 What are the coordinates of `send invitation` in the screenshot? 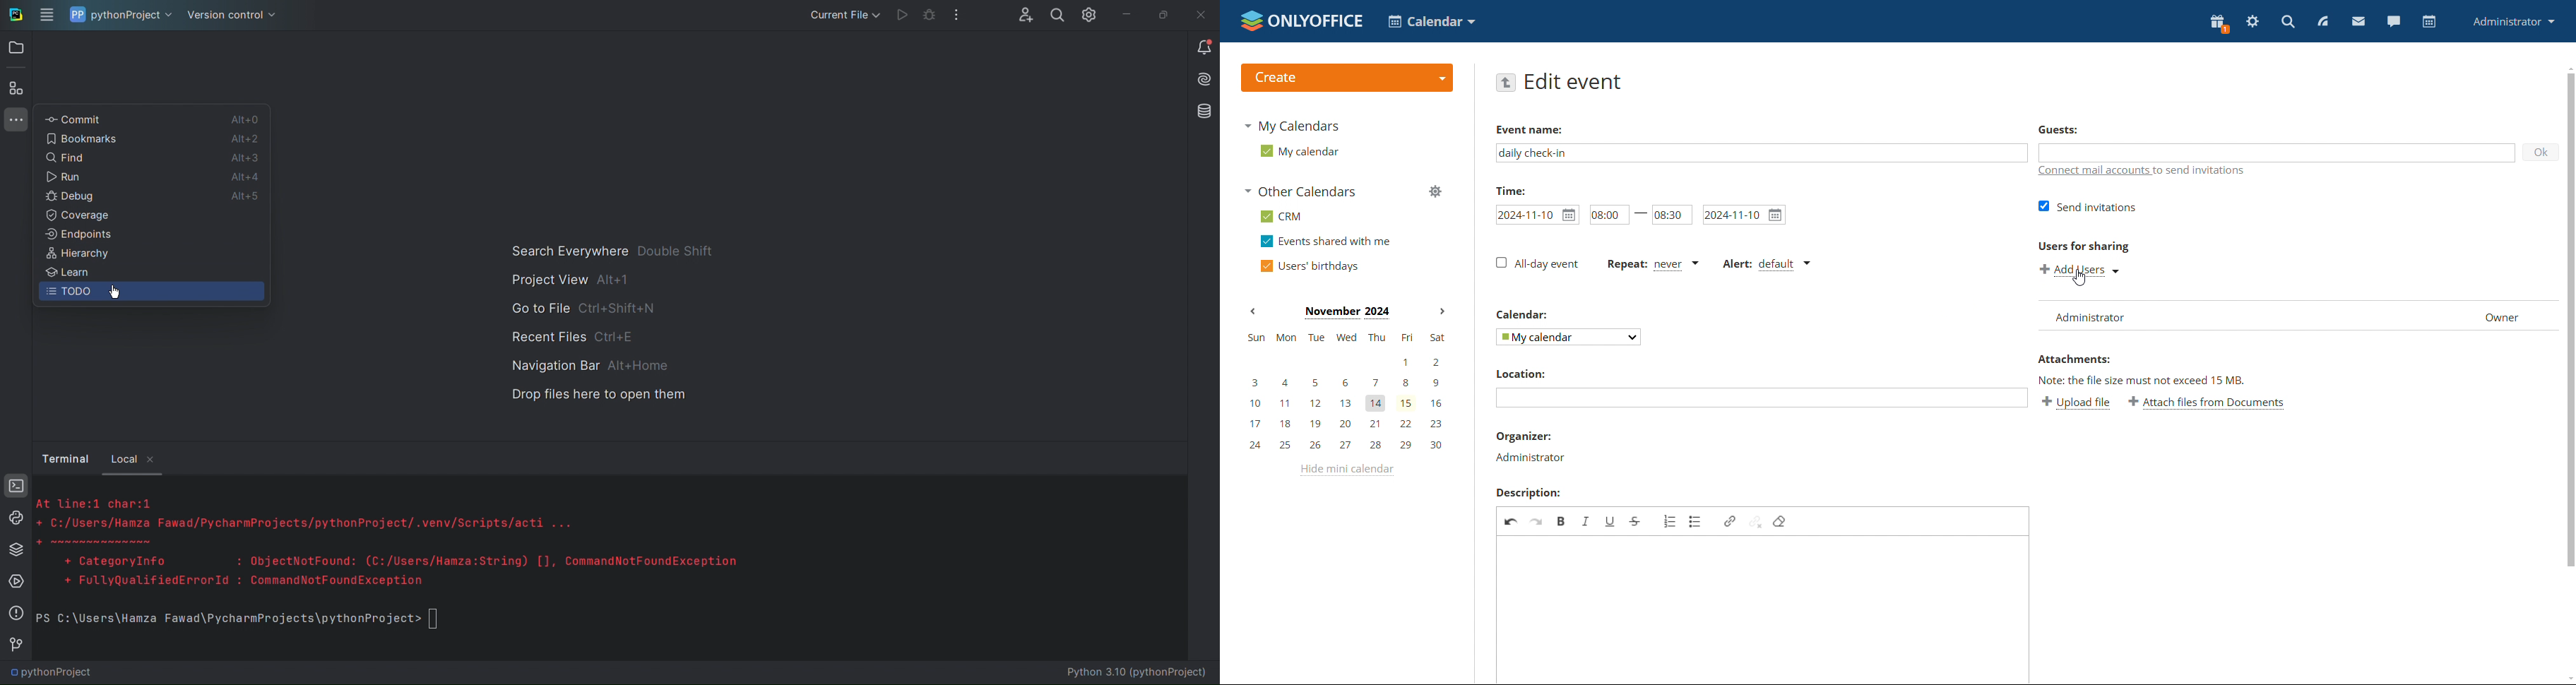 It's located at (2090, 206).